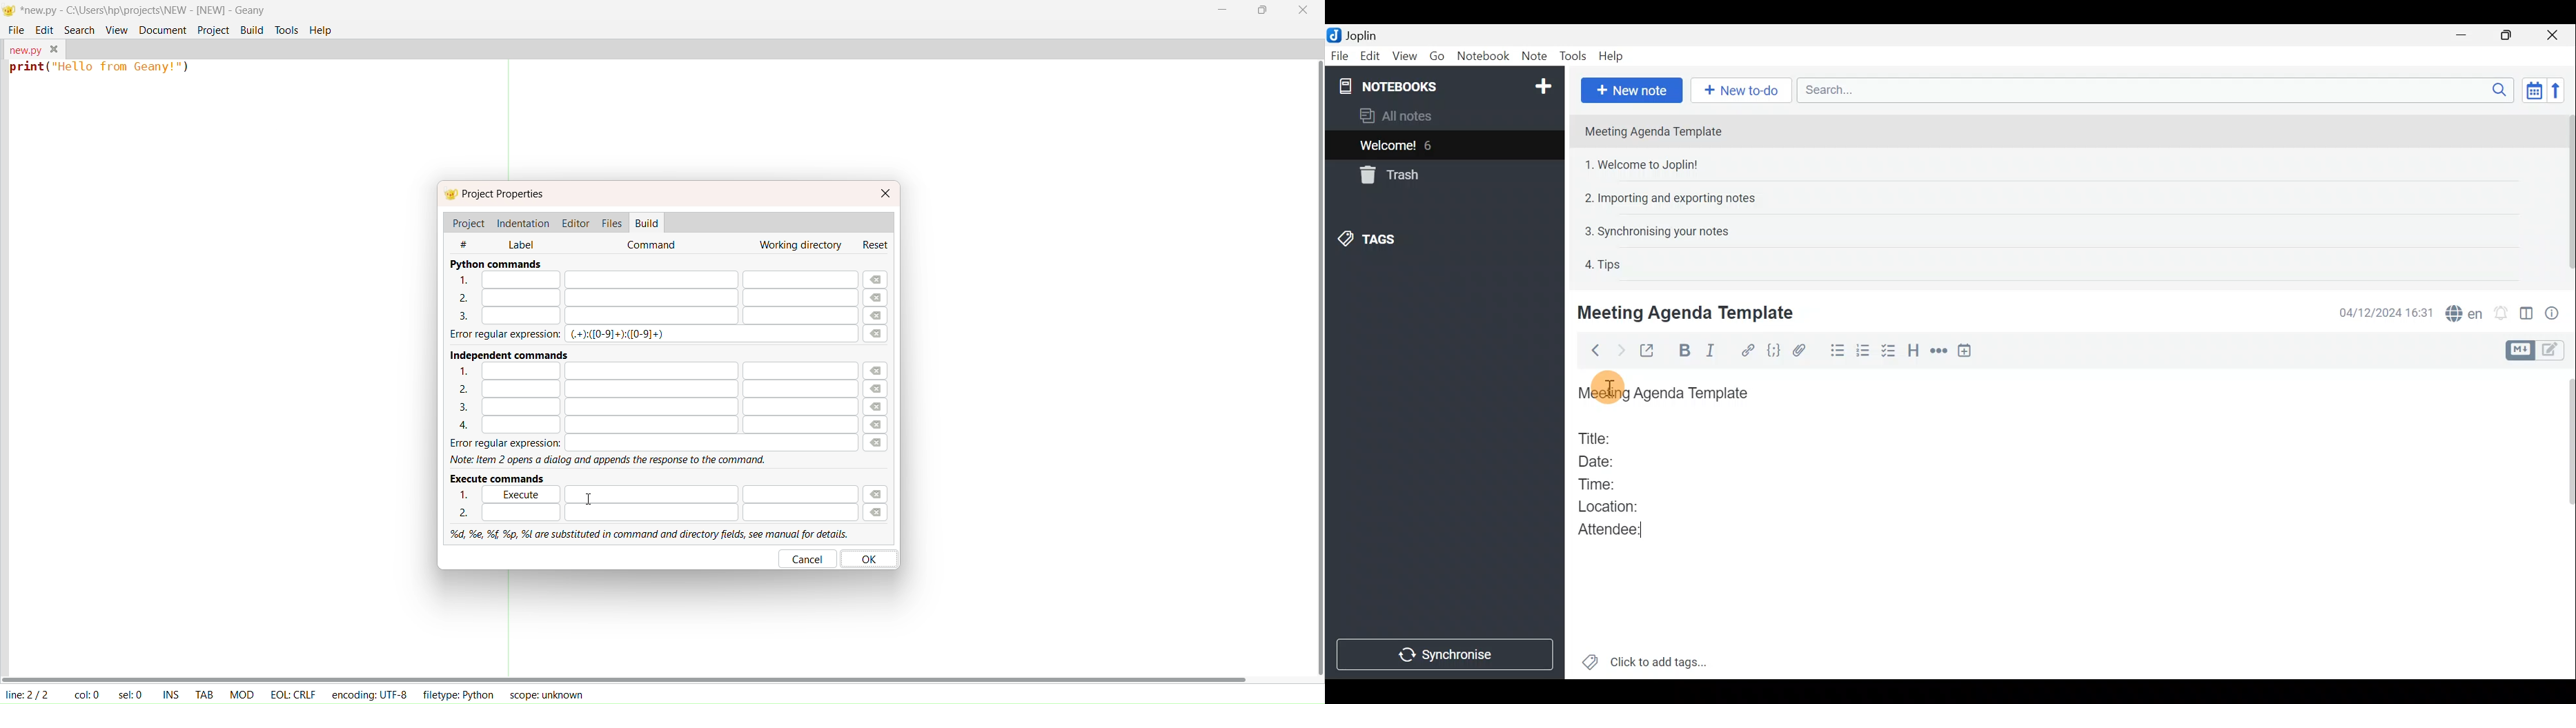 This screenshot has width=2576, height=728. What do you see at coordinates (1886, 351) in the screenshot?
I see `Checkbox` at bounding box center [1886, 351].